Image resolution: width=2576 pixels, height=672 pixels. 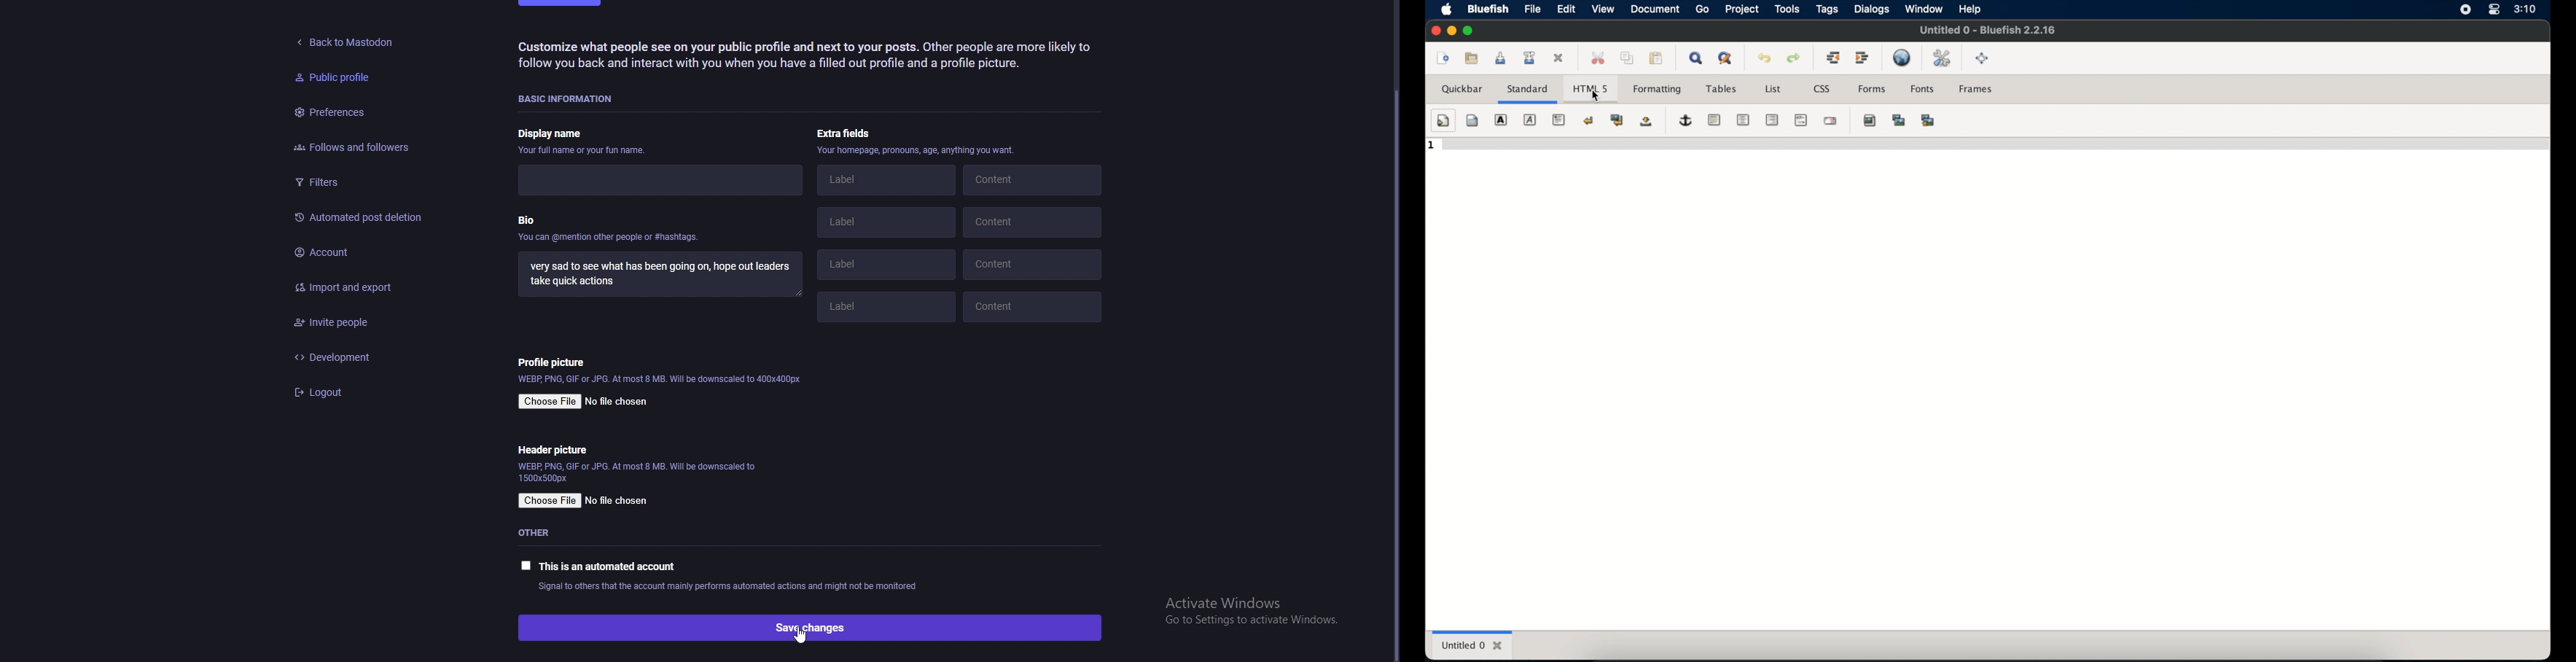 I want to click on break, so click(x=1588, y=121).